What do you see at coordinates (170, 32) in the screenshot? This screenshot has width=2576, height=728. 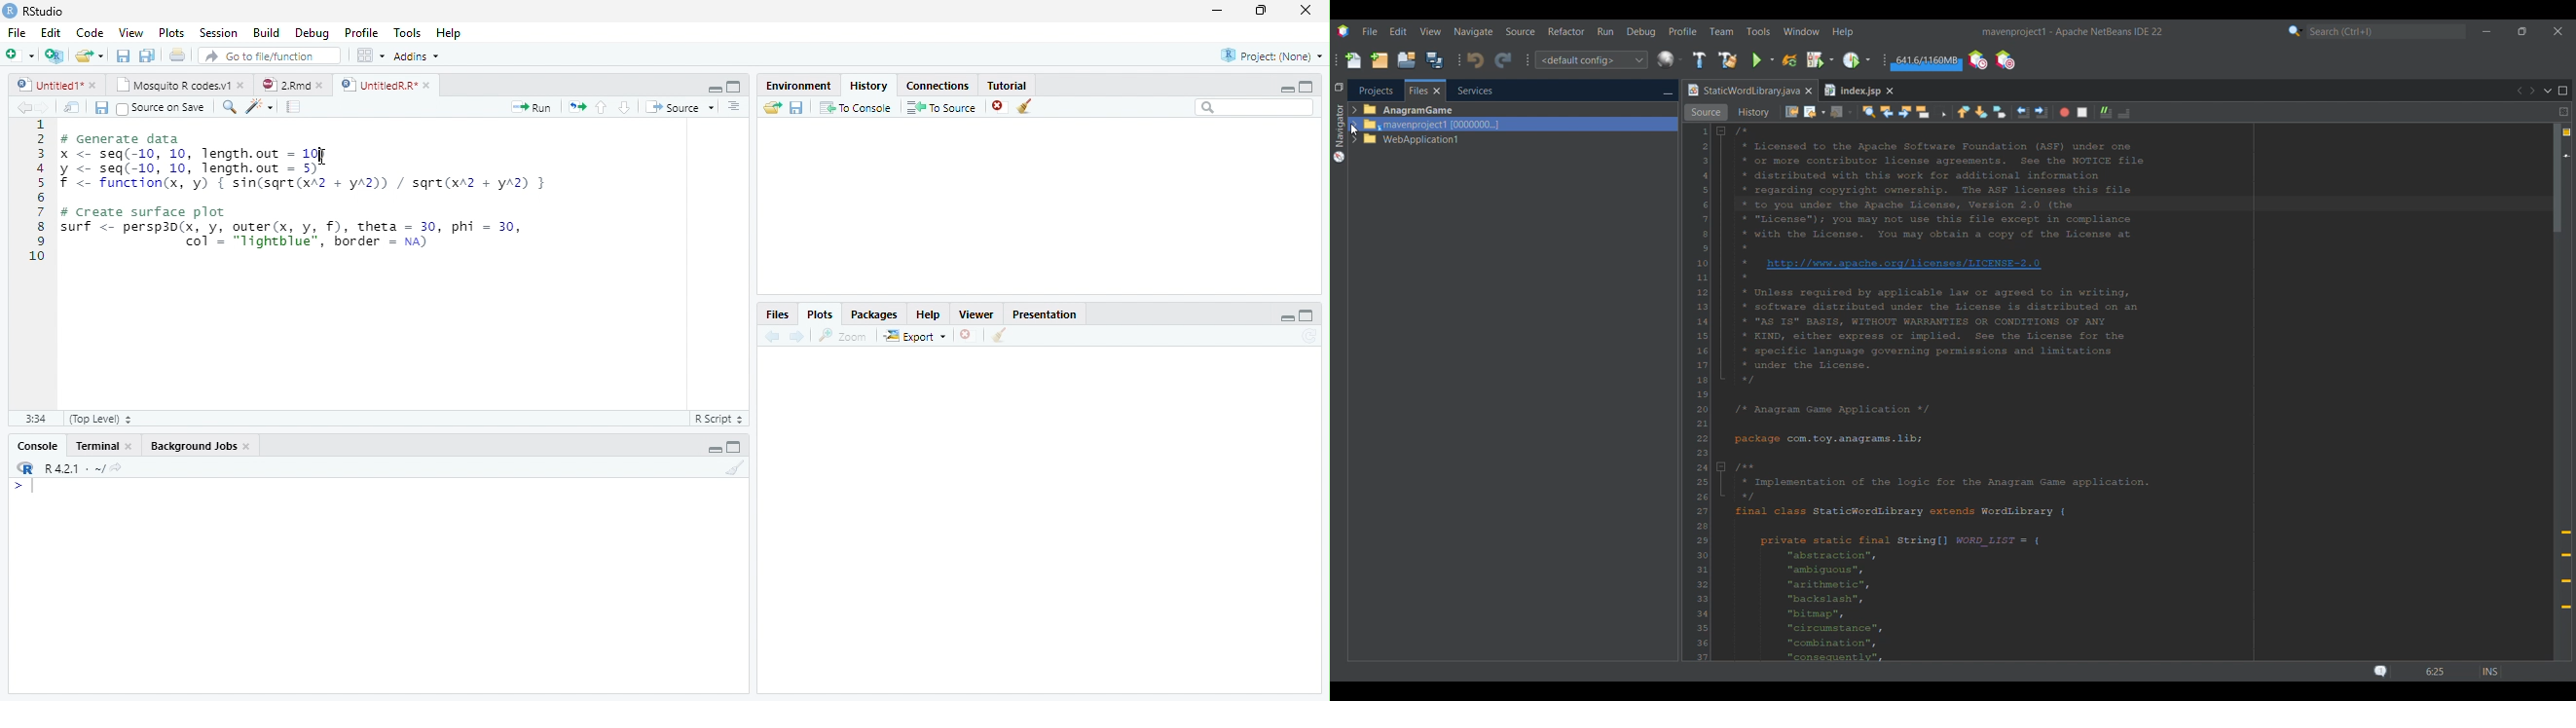 I see `Plots` at bounding box center [170, 32].